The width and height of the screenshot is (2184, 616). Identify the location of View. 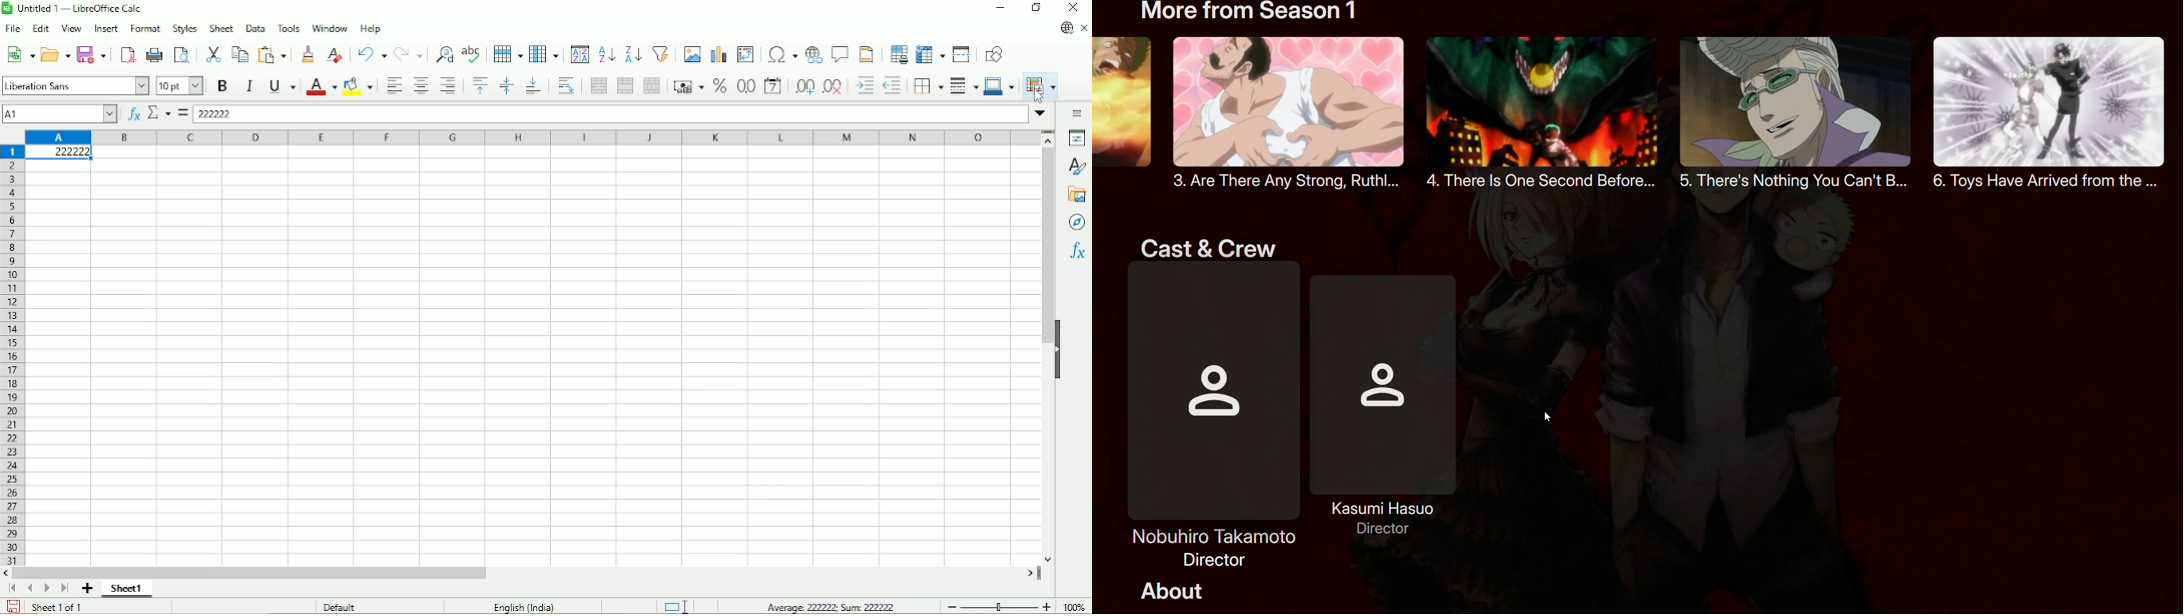
(71, 28).